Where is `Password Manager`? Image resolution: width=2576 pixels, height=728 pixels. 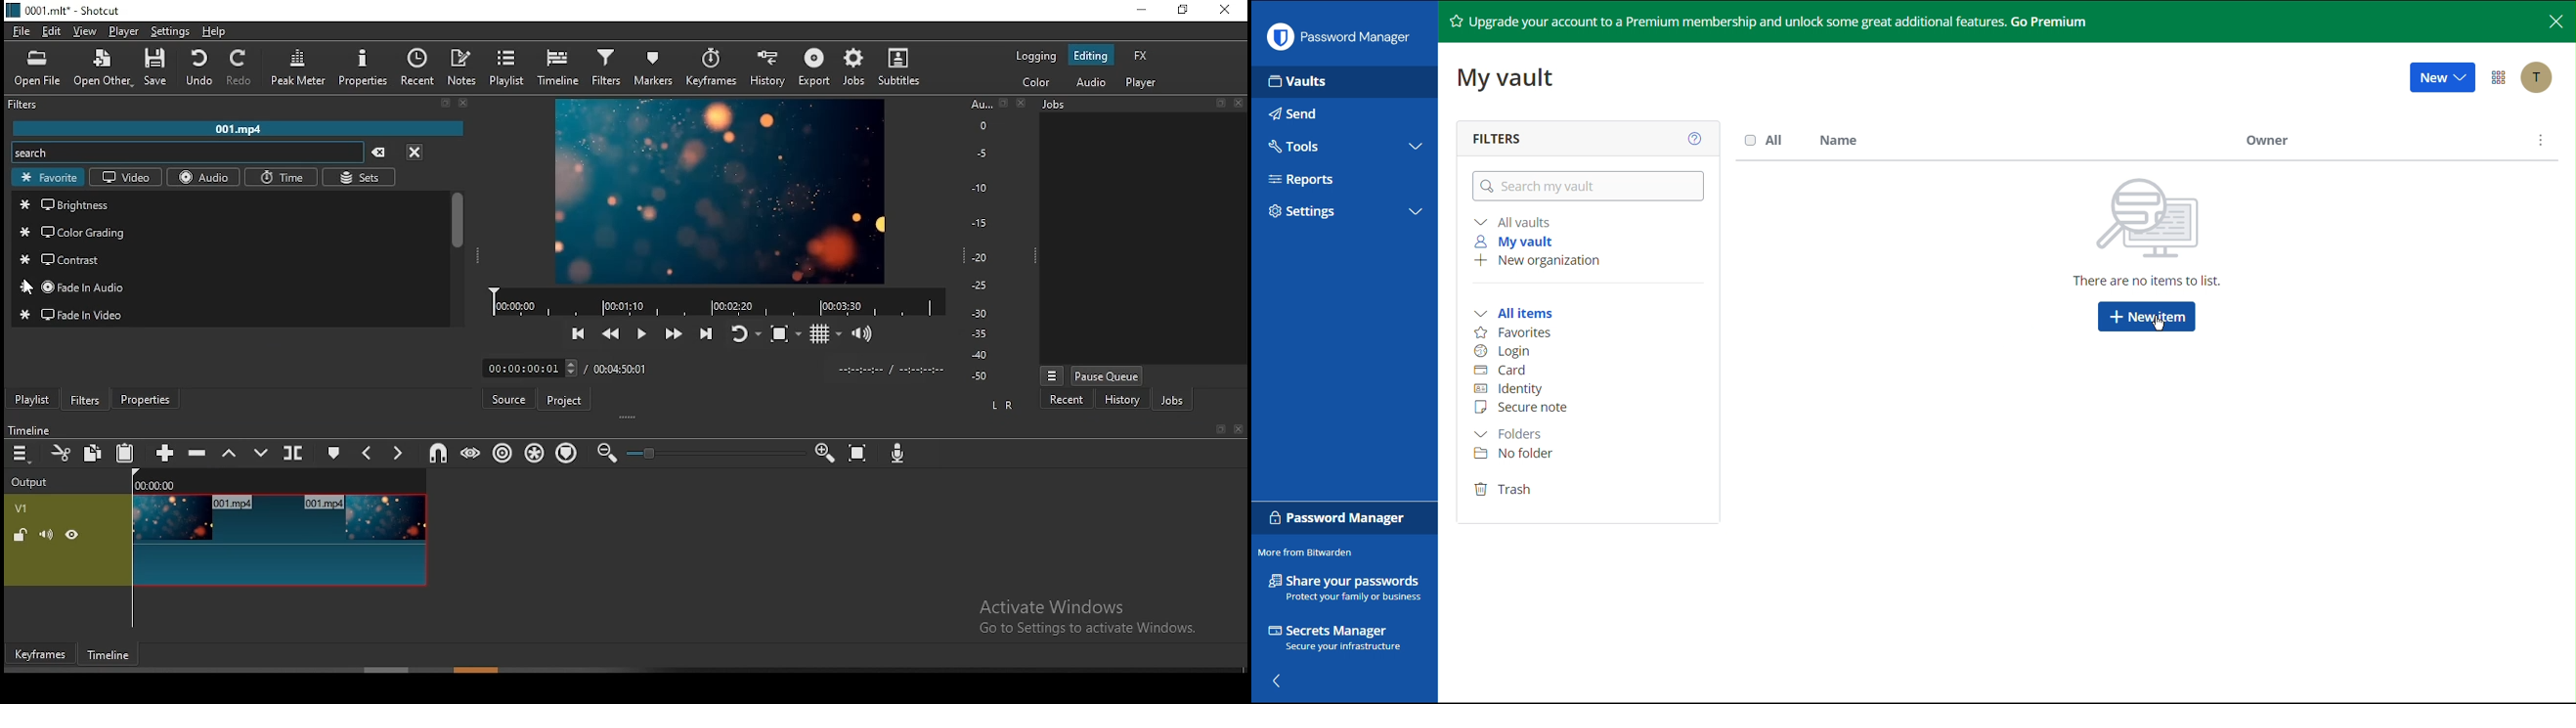 Password Manager is located at coordinates (1342, 519).